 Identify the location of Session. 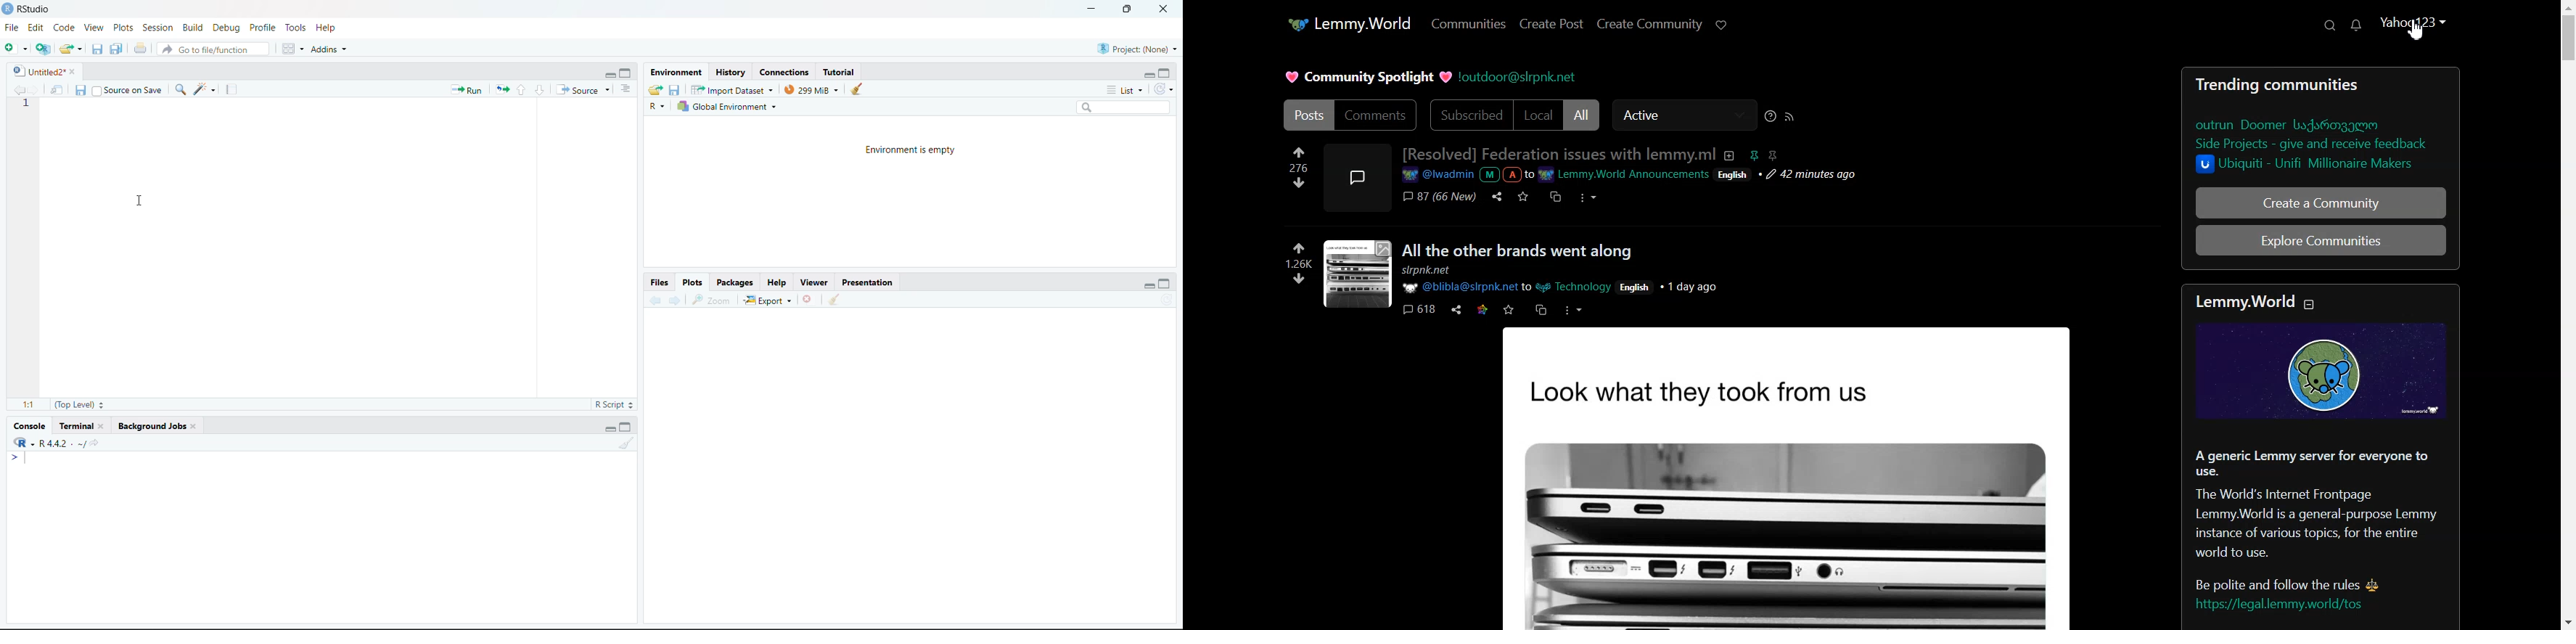
(159, 27).